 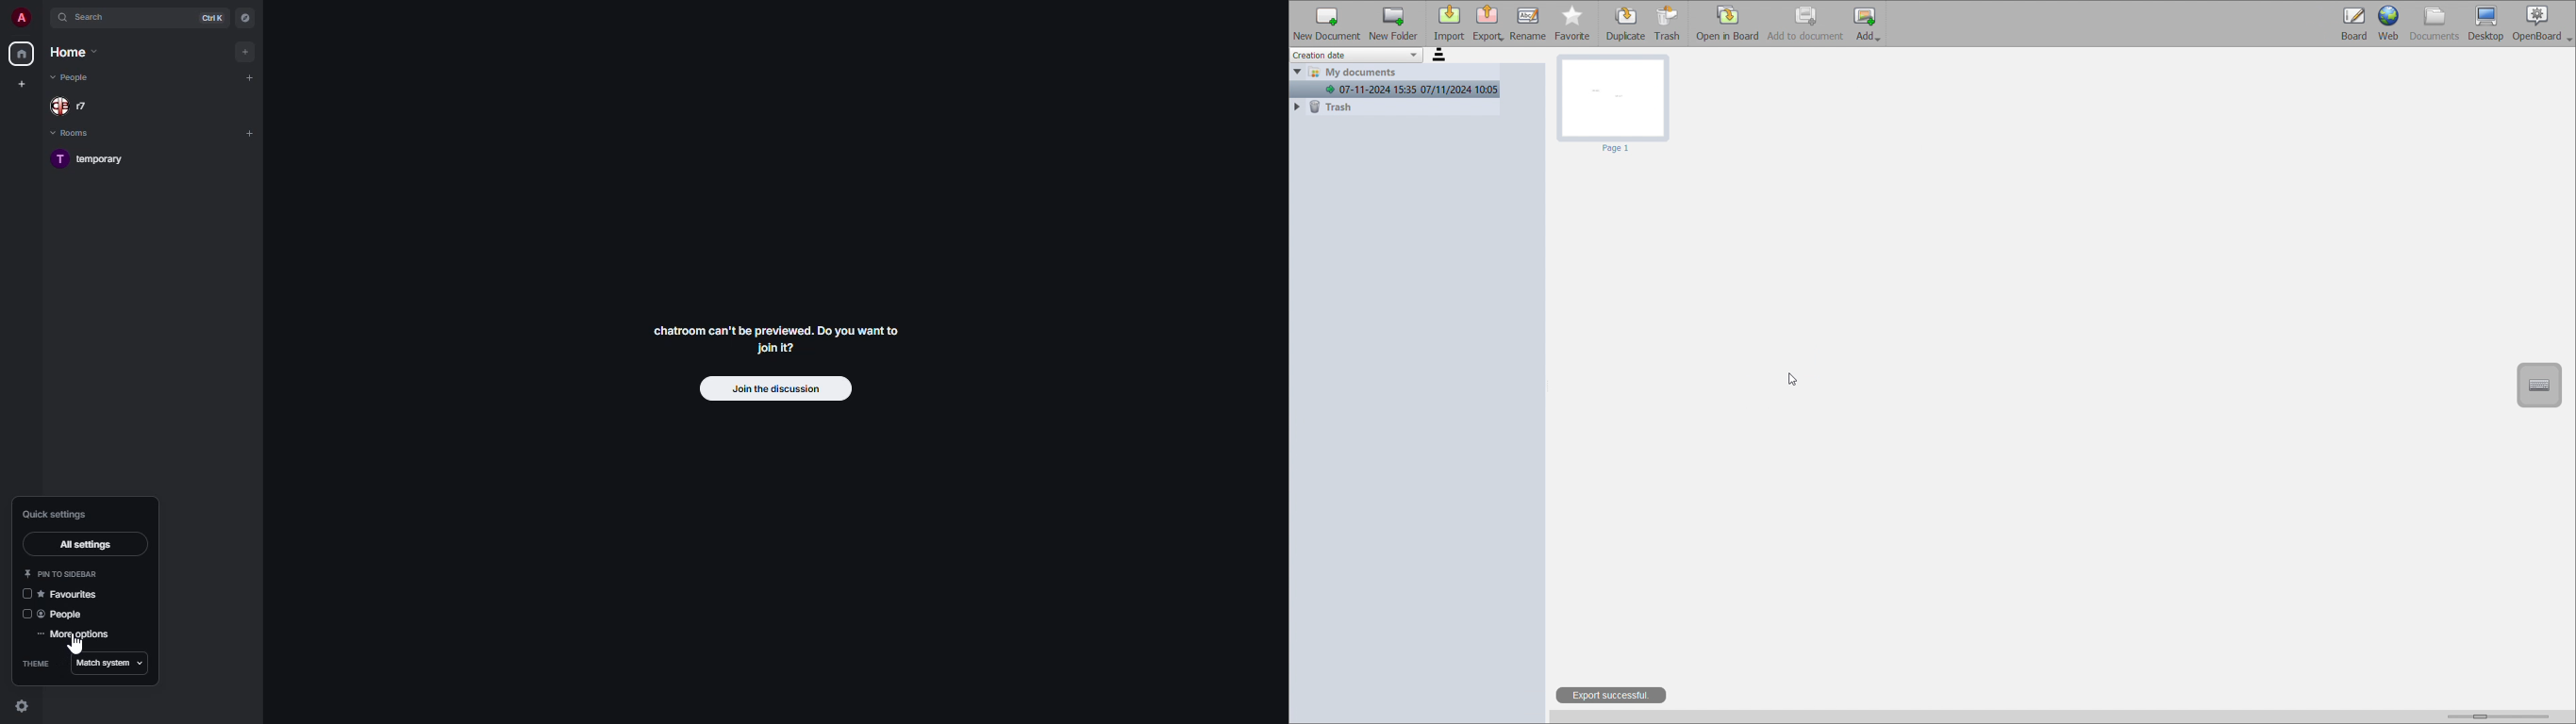 What do you see at coordinates (1449, 23) in the screenshot?
I see `import` at bounding box center [1449, 23].